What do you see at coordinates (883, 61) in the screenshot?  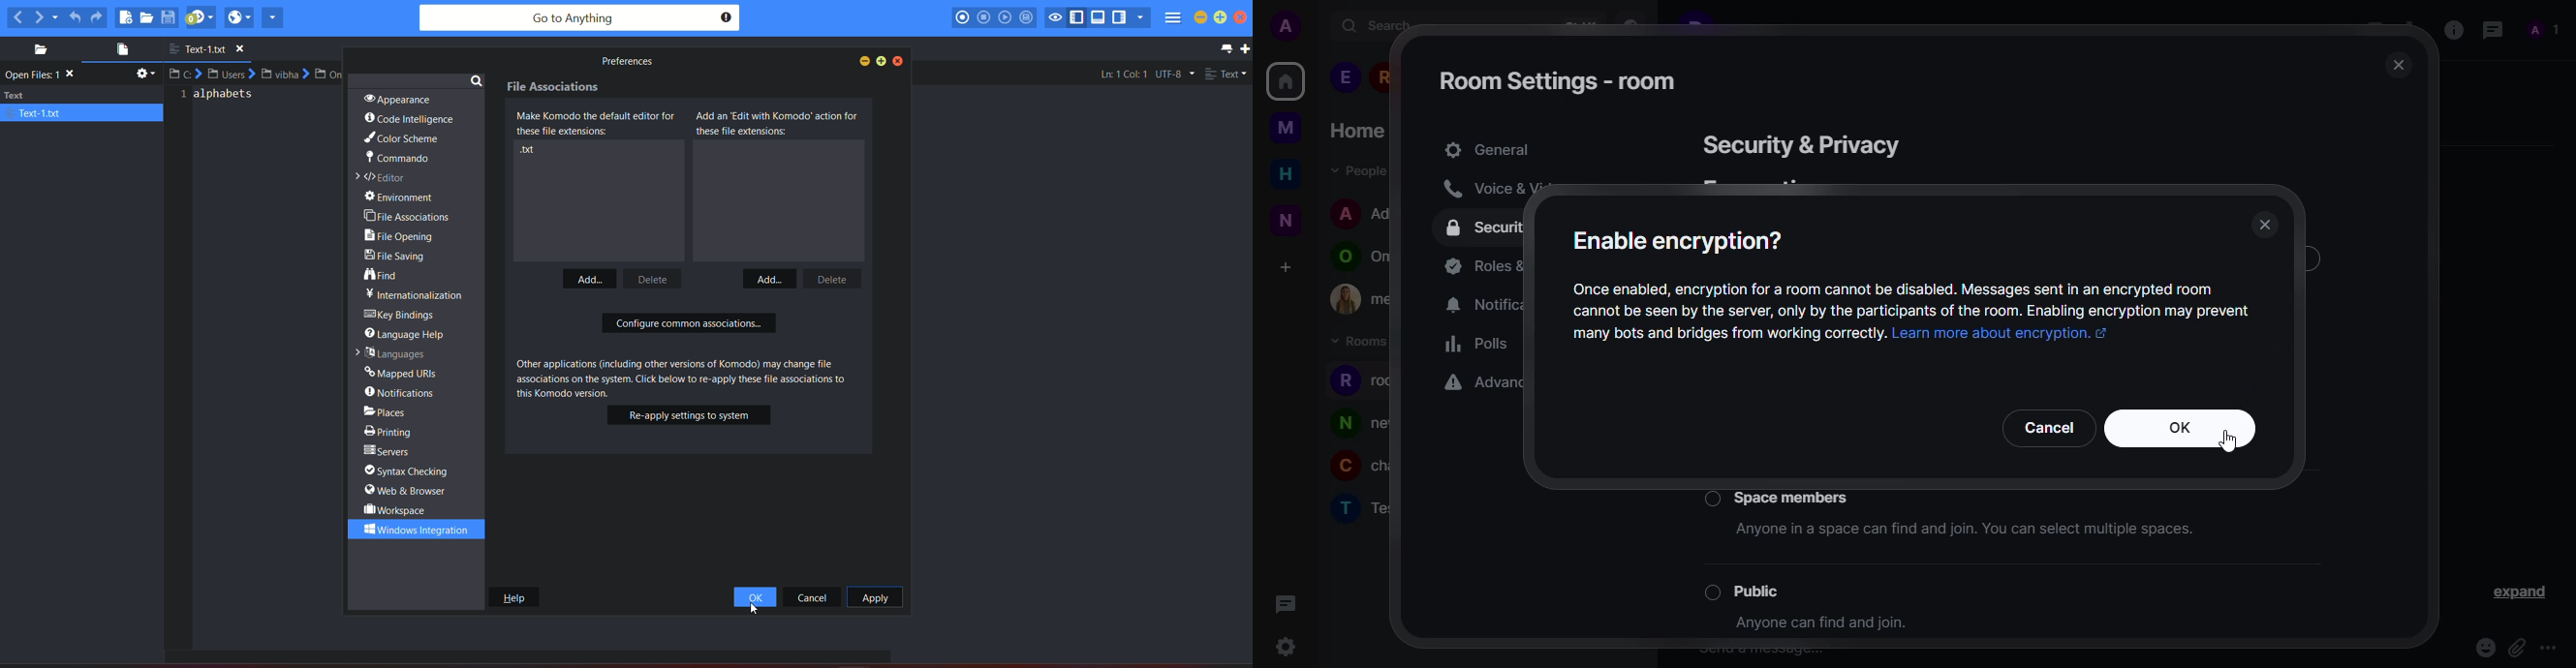 I see `maximize` at bounding box center [883, 61].